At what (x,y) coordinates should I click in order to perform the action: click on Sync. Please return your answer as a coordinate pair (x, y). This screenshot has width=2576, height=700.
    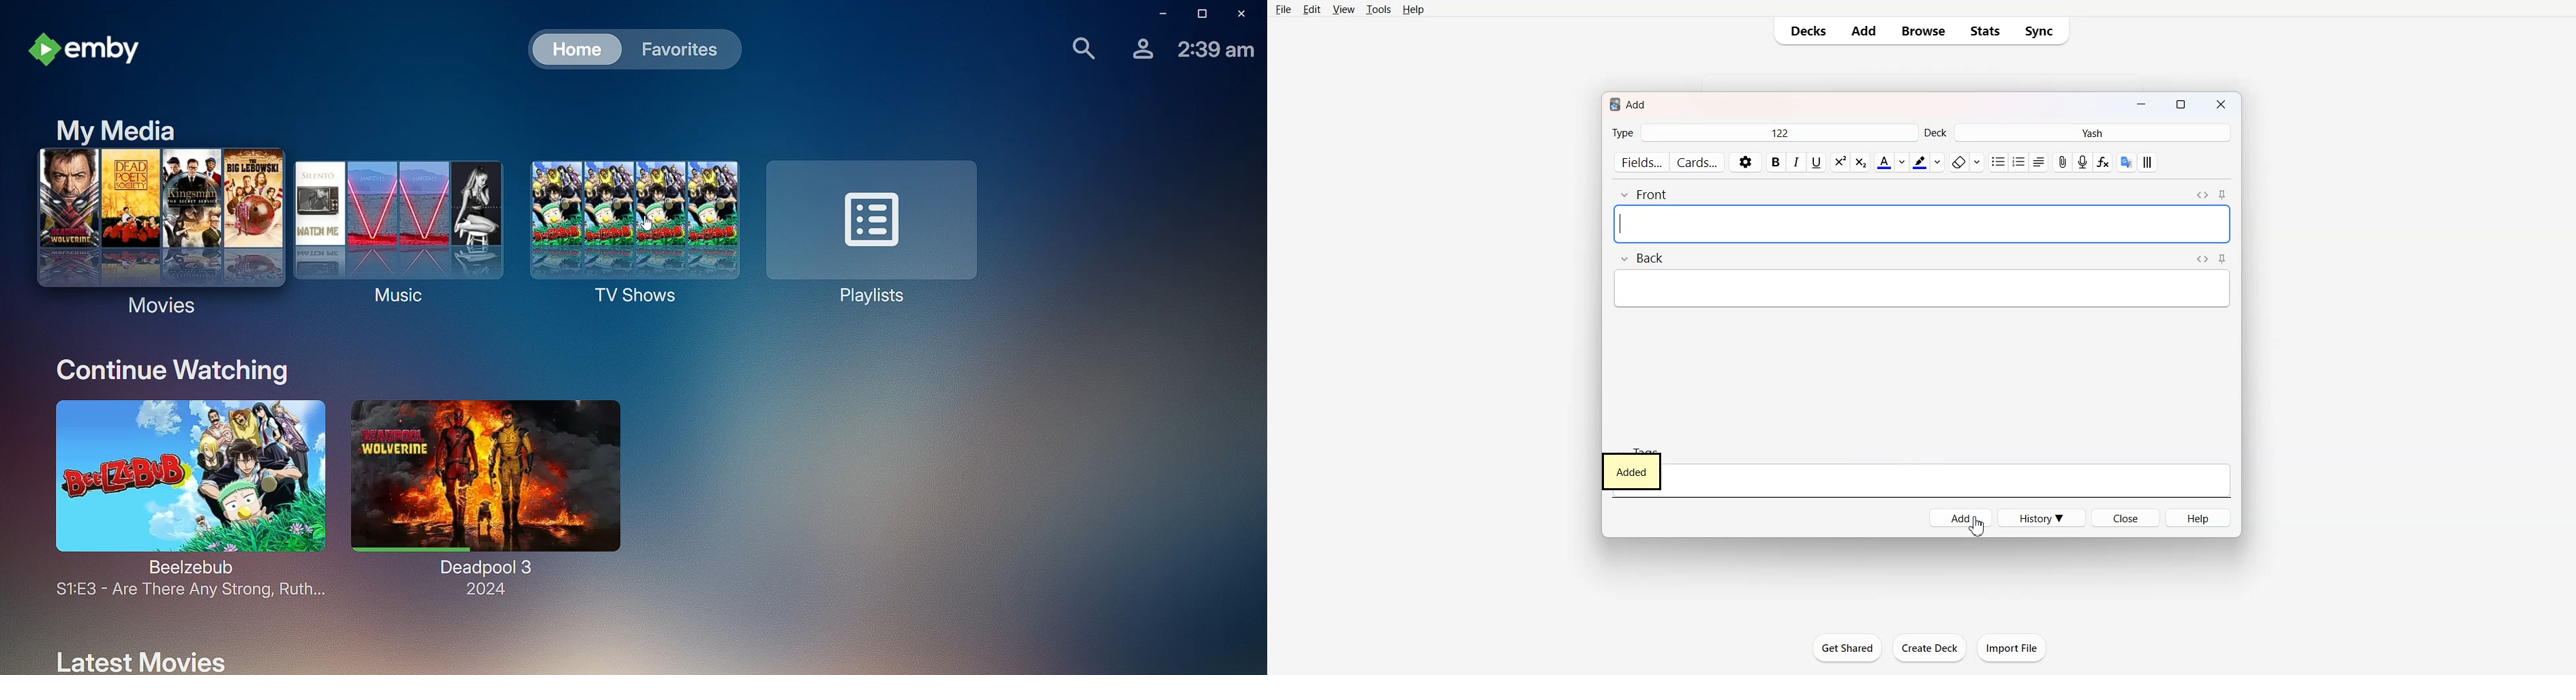
    Looking at the image, I should click on (2043, 31).